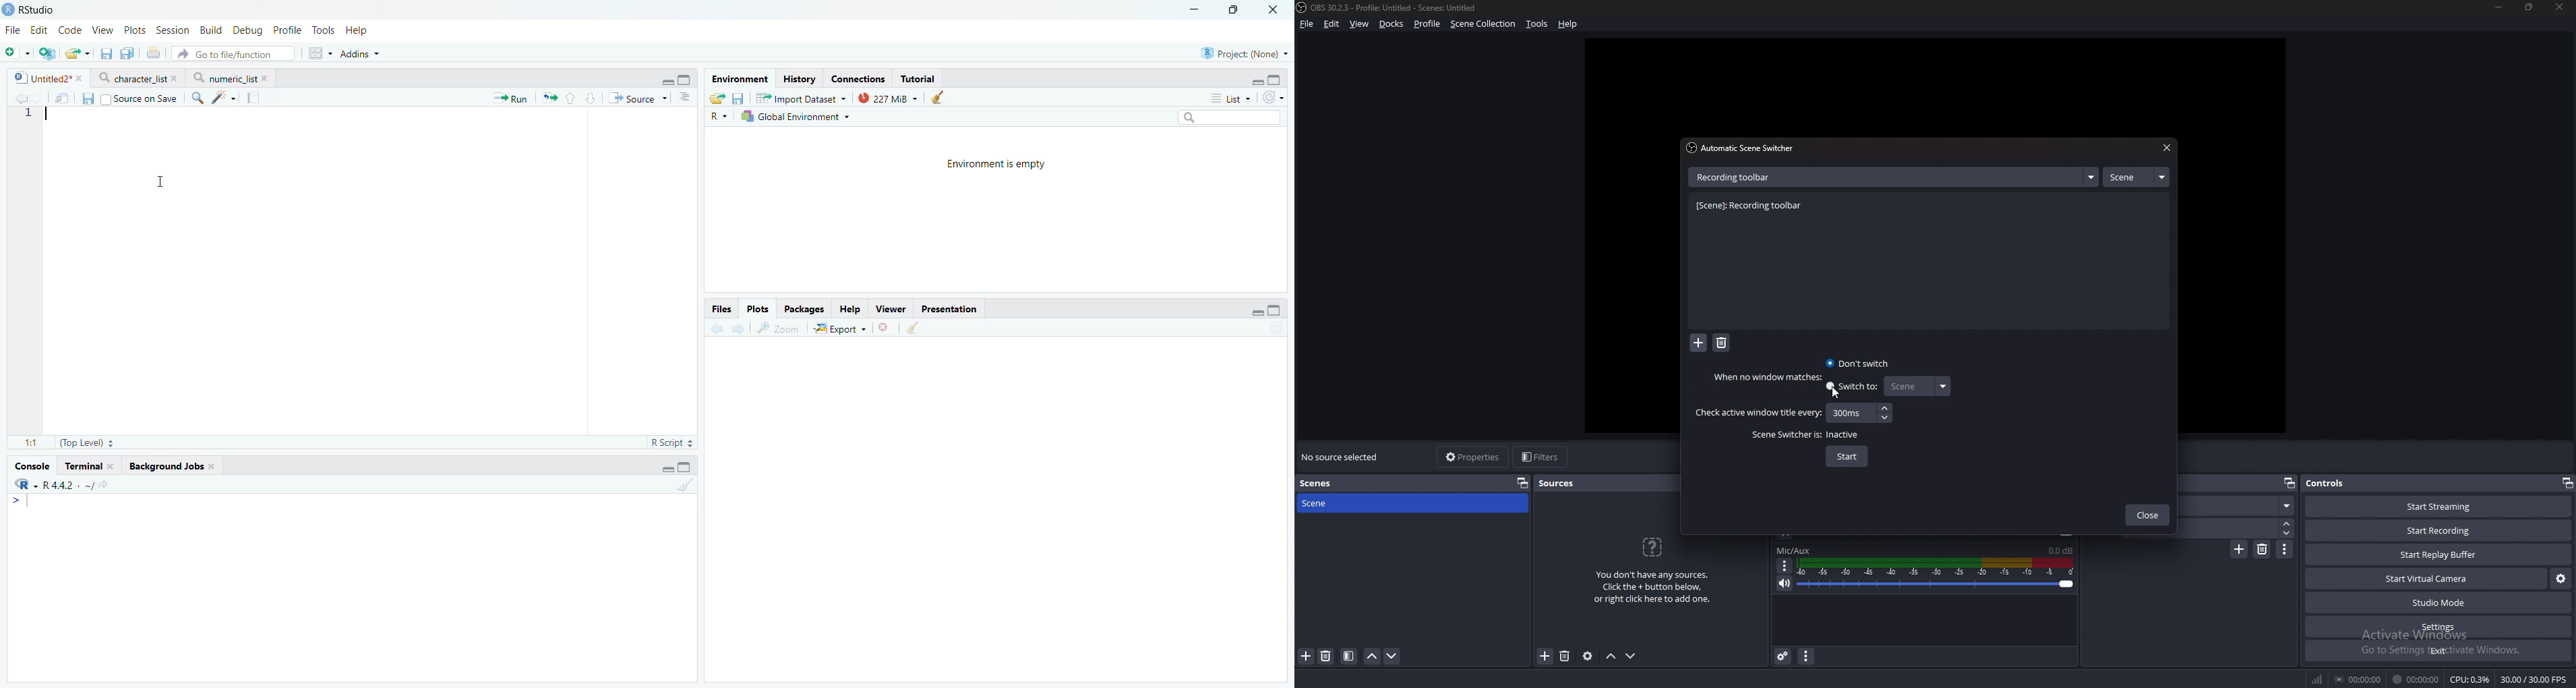  I want to click on Refresh list, so click(1275, 328).